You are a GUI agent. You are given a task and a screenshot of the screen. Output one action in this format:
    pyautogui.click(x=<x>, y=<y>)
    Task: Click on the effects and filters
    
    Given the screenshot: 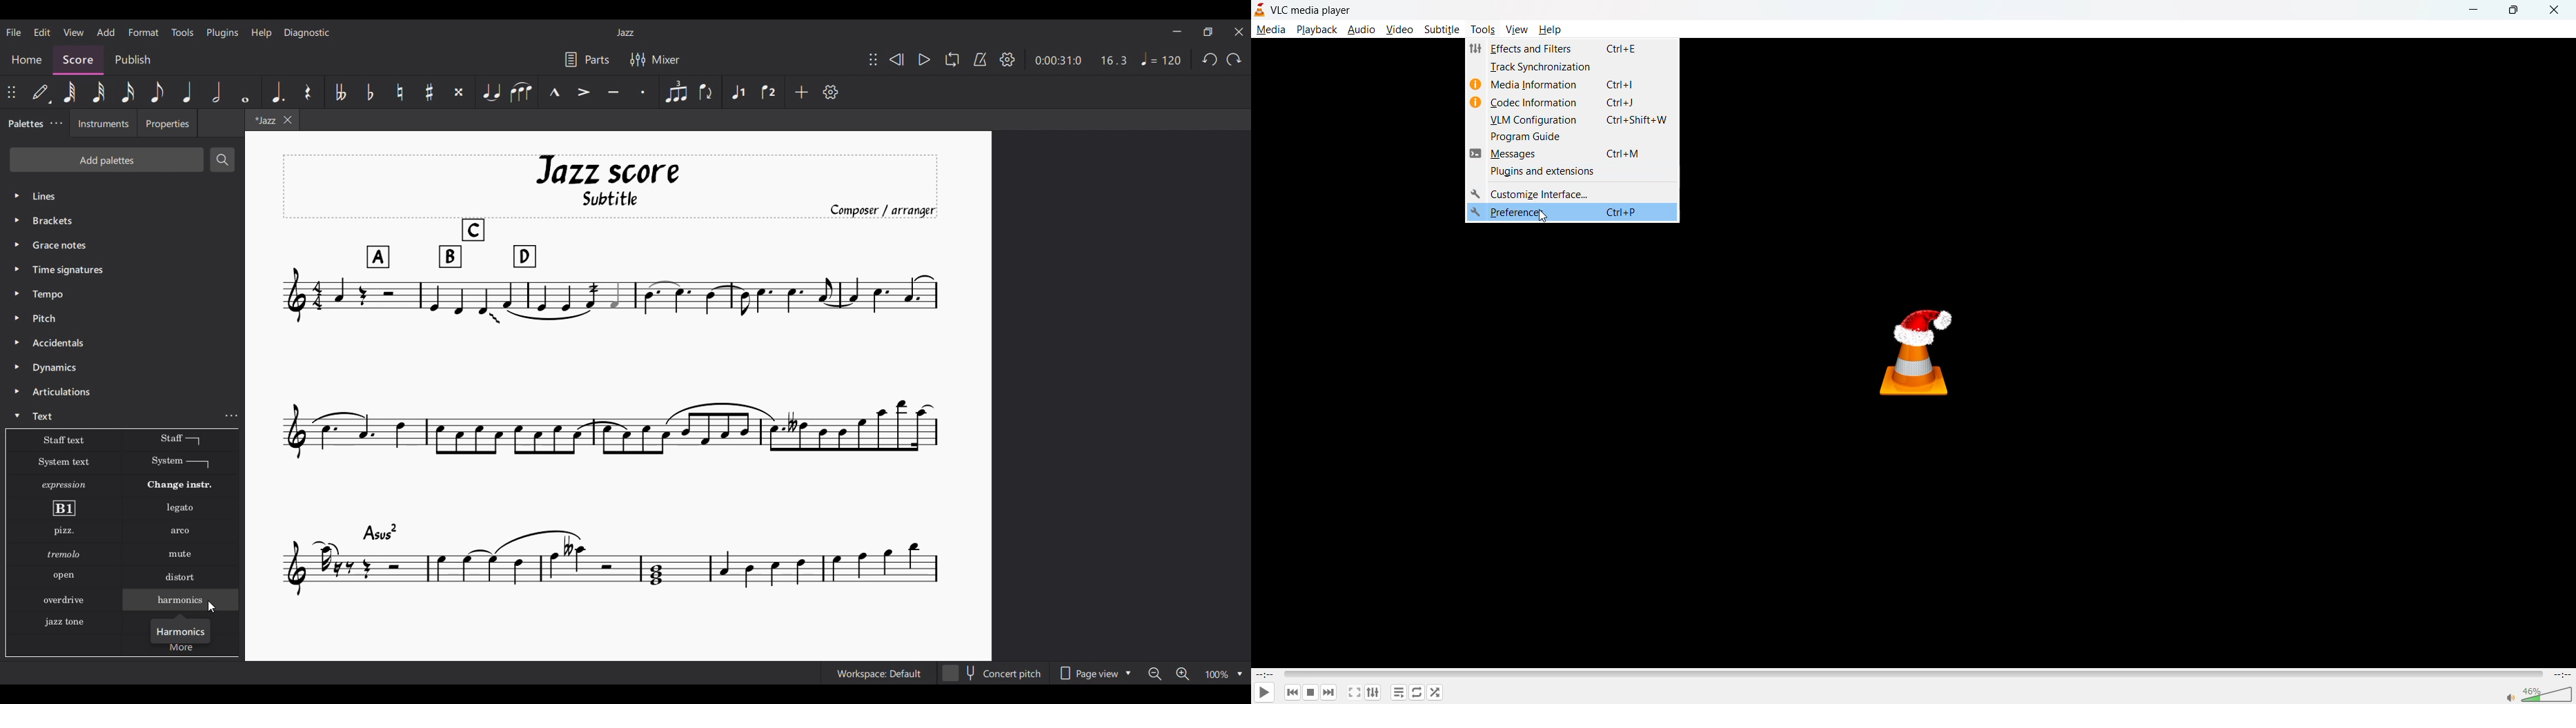 What is the action you would take?
    pyautogui.click(x=1570, y=46)
    